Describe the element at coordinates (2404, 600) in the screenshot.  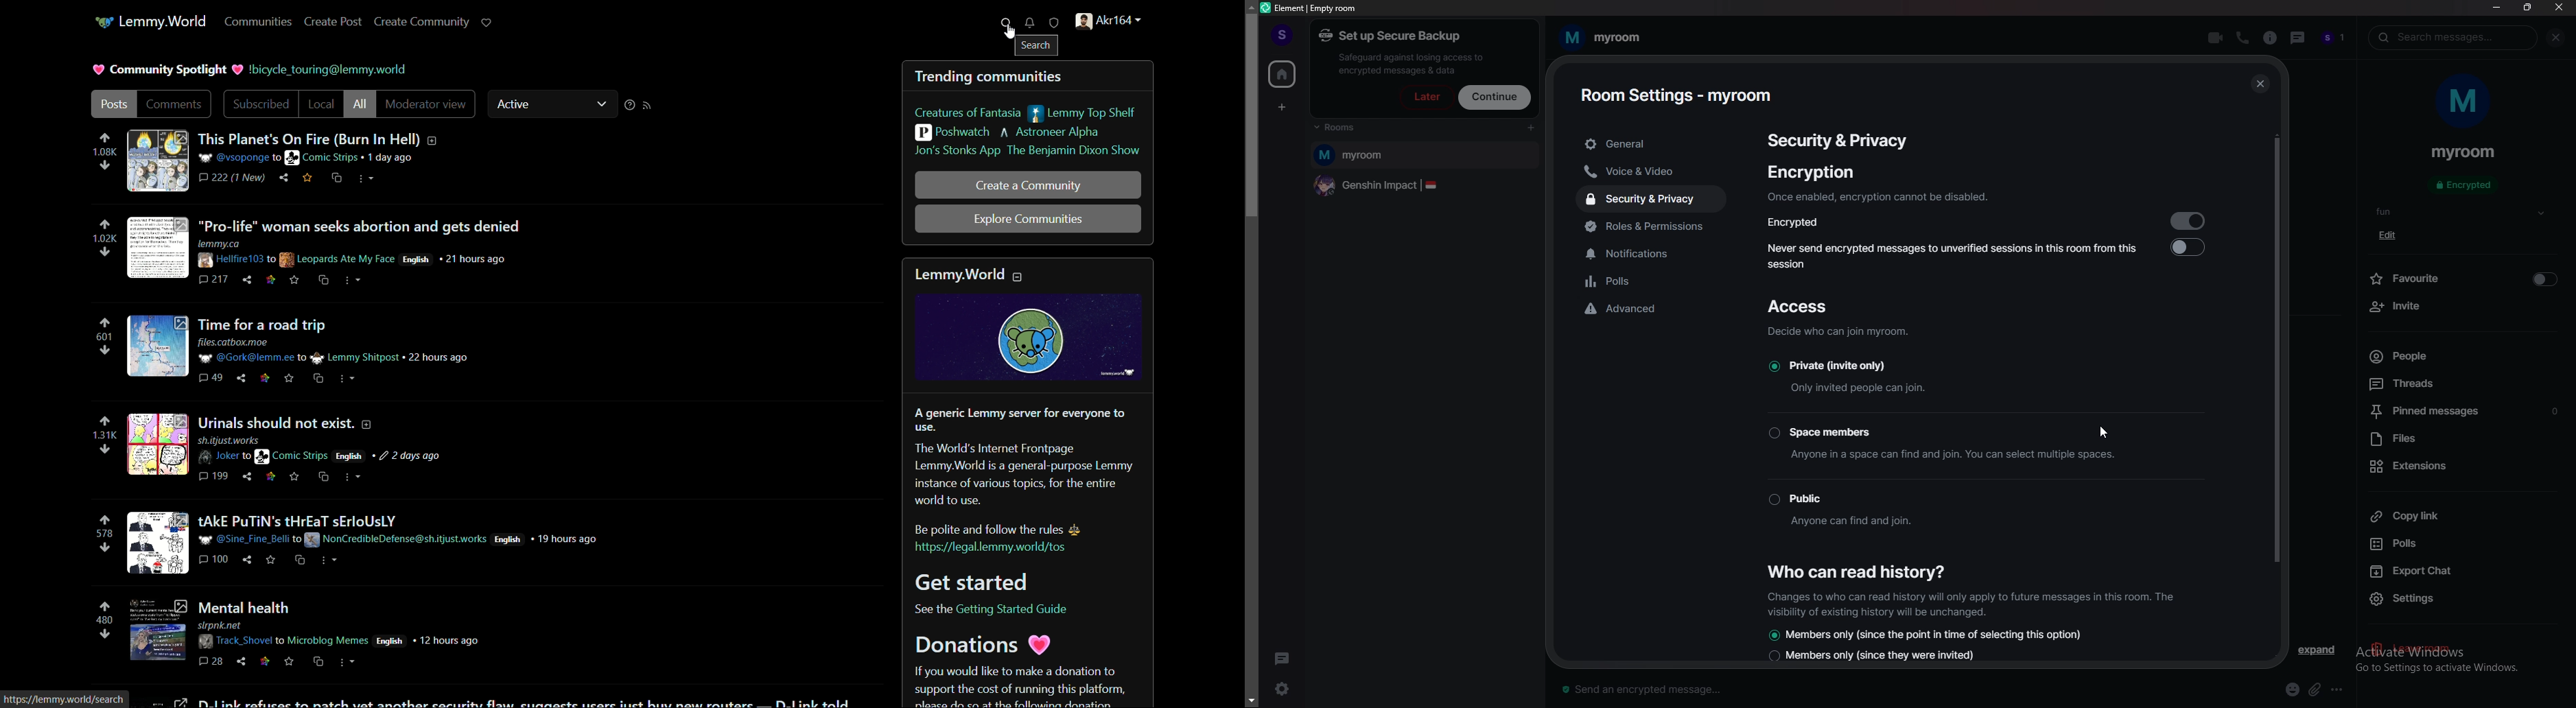
I see `settings` at that location.